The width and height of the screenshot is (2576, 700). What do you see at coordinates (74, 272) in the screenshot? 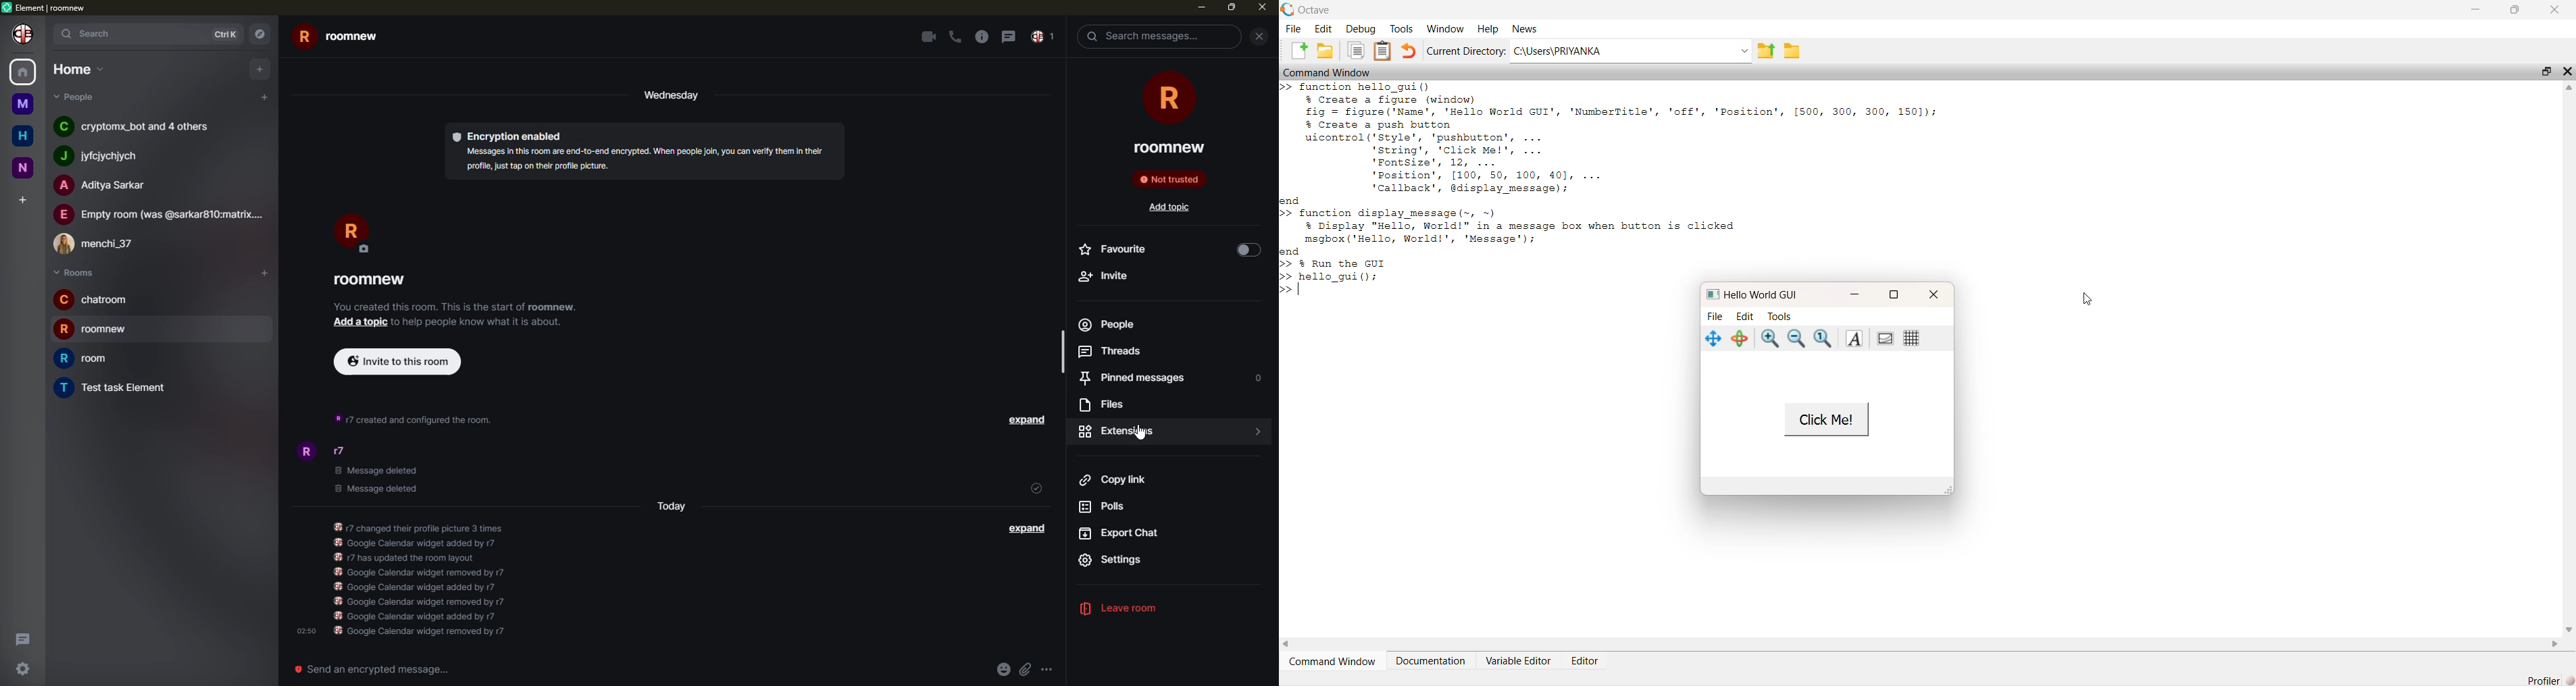
I see `rooms` at bounding box center [74, 272].